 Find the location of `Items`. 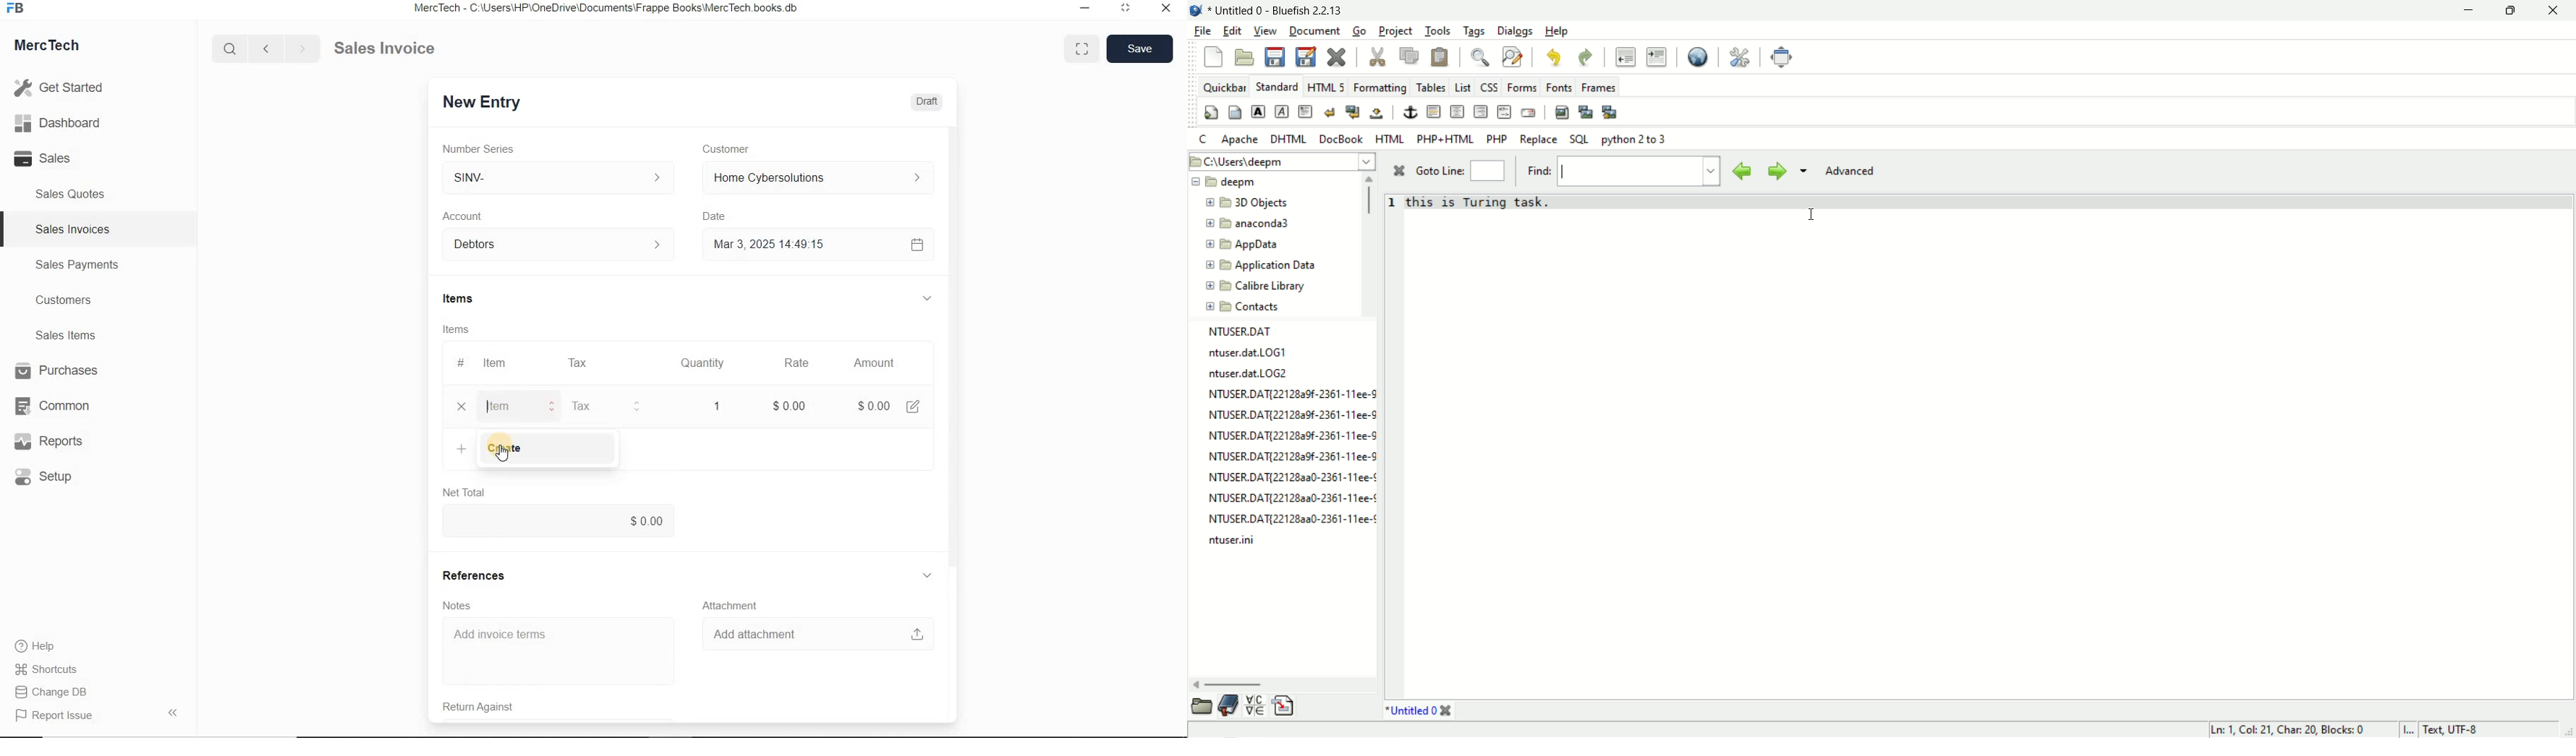

Items is located at coordinates (458, 331).